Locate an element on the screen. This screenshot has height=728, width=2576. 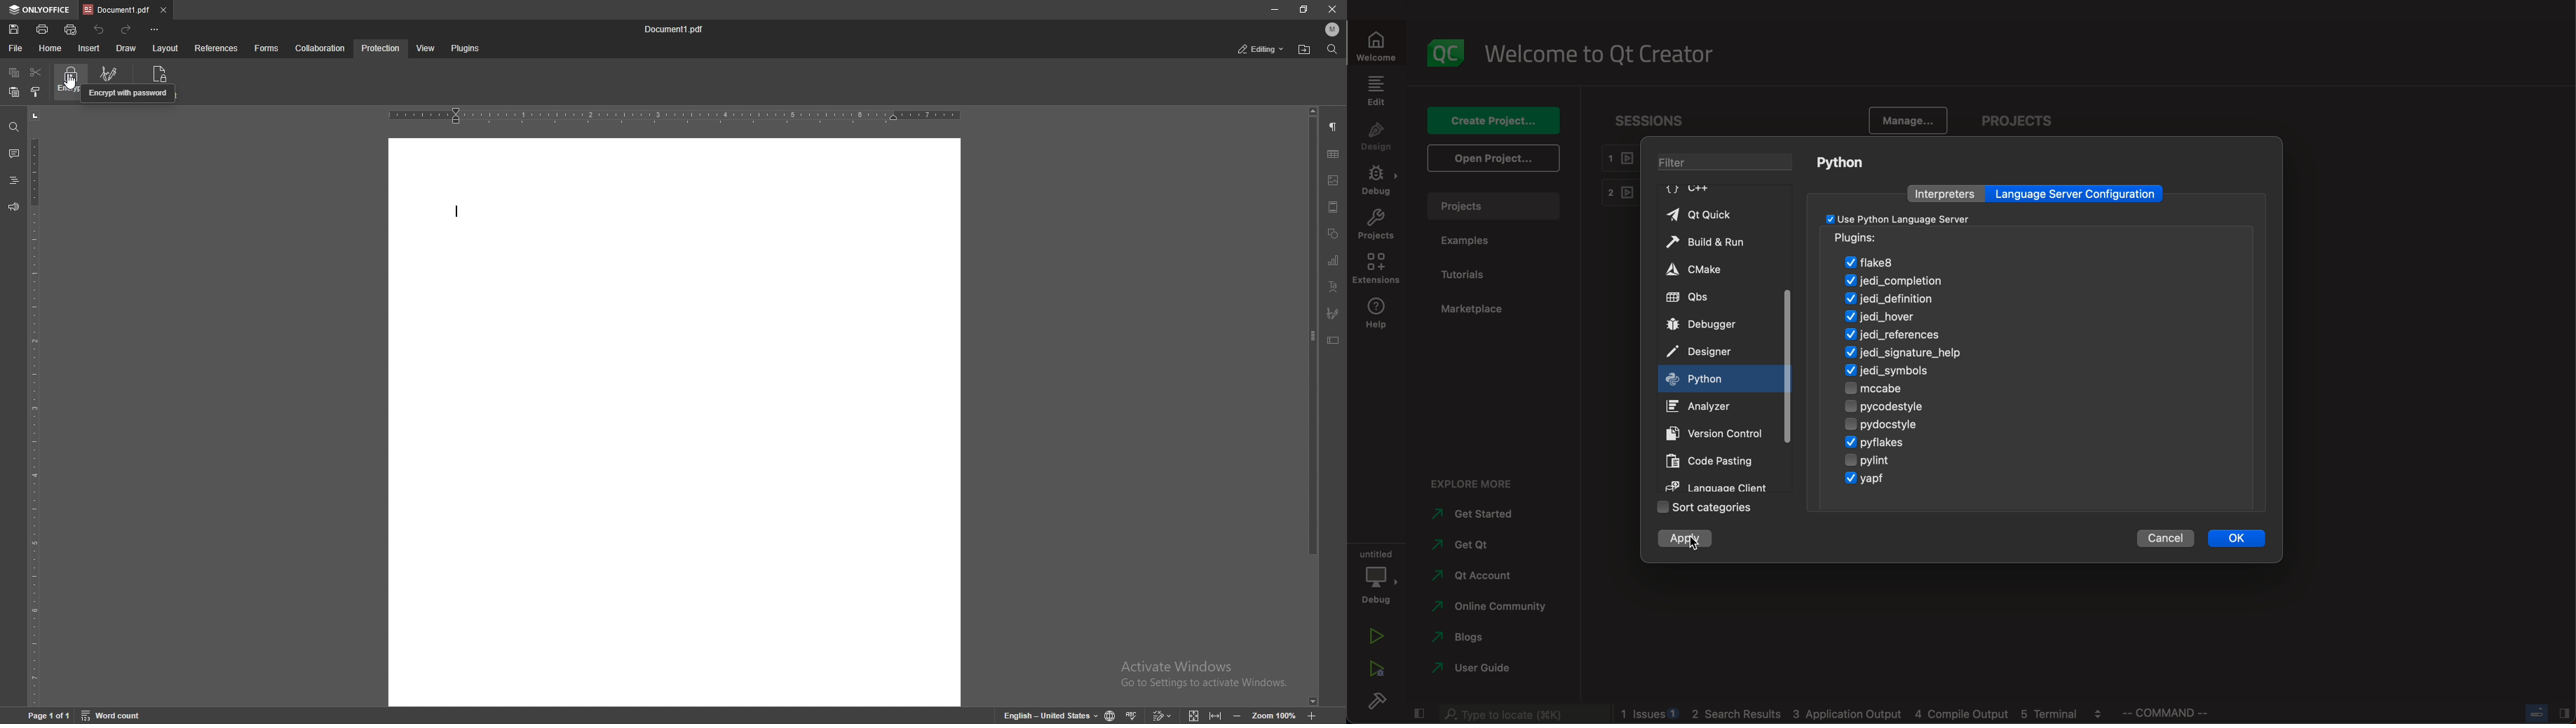
customize toolbar is located at coordinates (154, 30).